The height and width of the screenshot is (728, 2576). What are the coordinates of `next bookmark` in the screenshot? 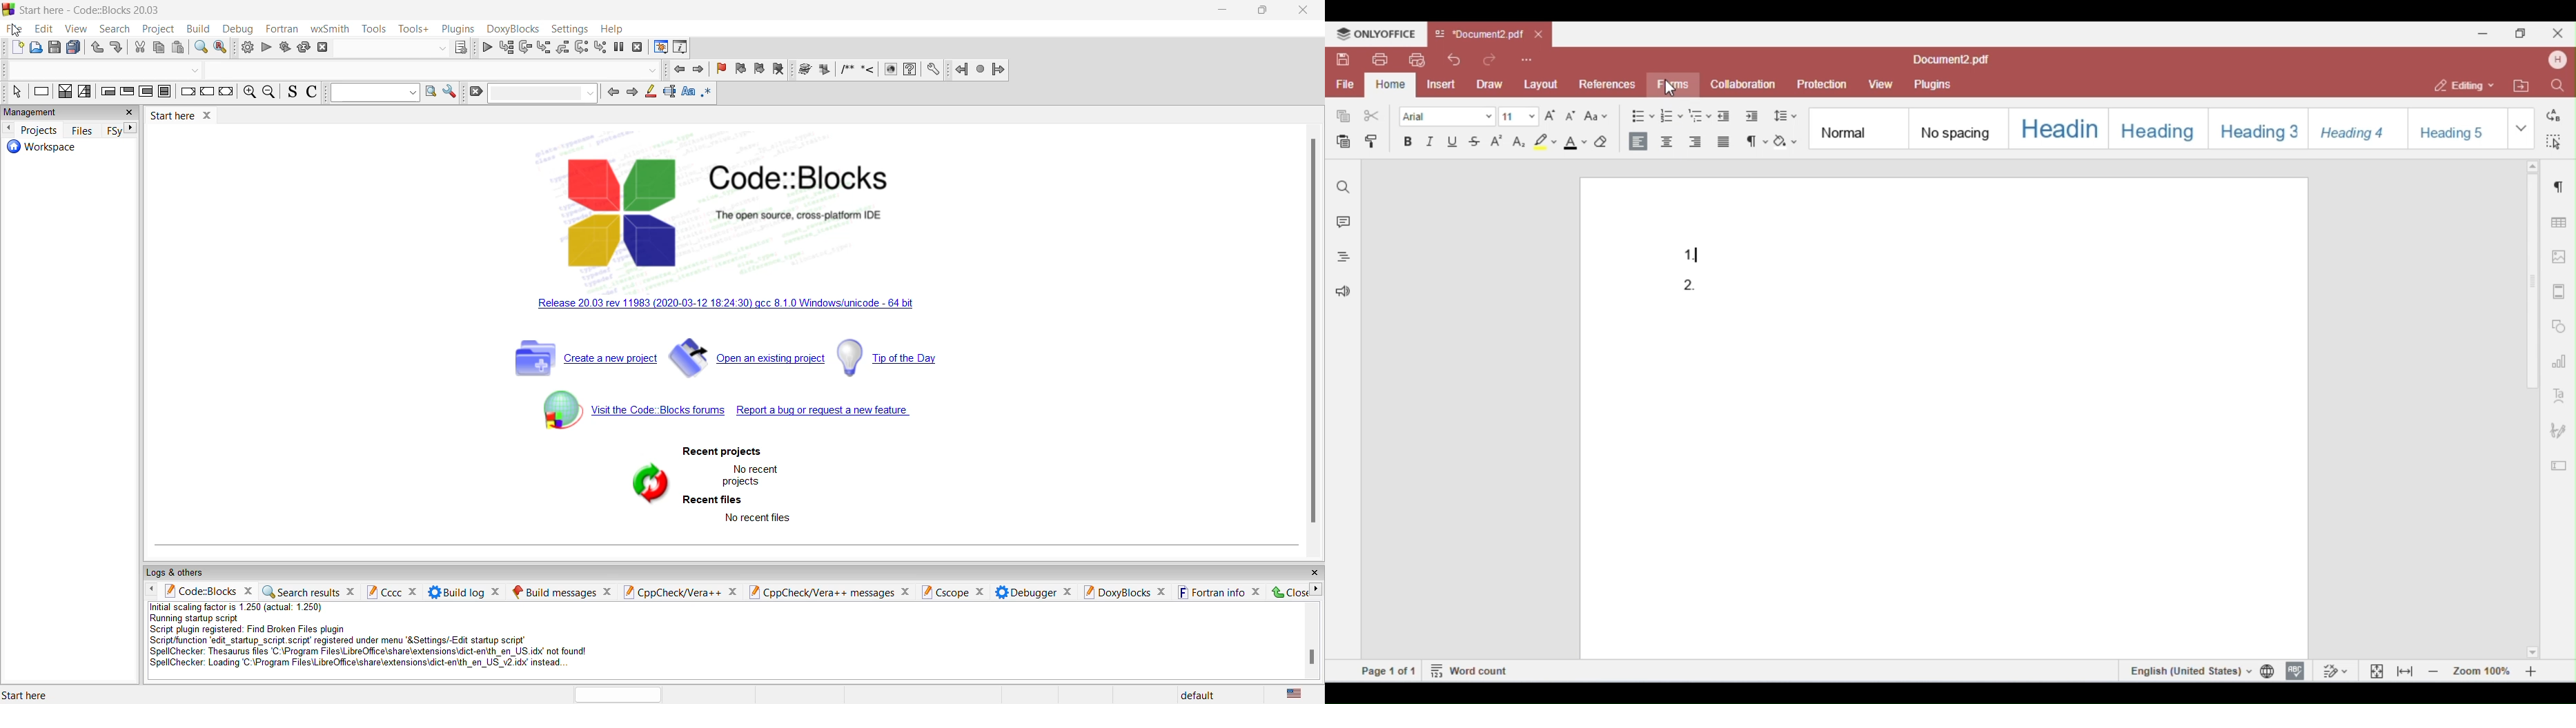 It's located at (763, 70).